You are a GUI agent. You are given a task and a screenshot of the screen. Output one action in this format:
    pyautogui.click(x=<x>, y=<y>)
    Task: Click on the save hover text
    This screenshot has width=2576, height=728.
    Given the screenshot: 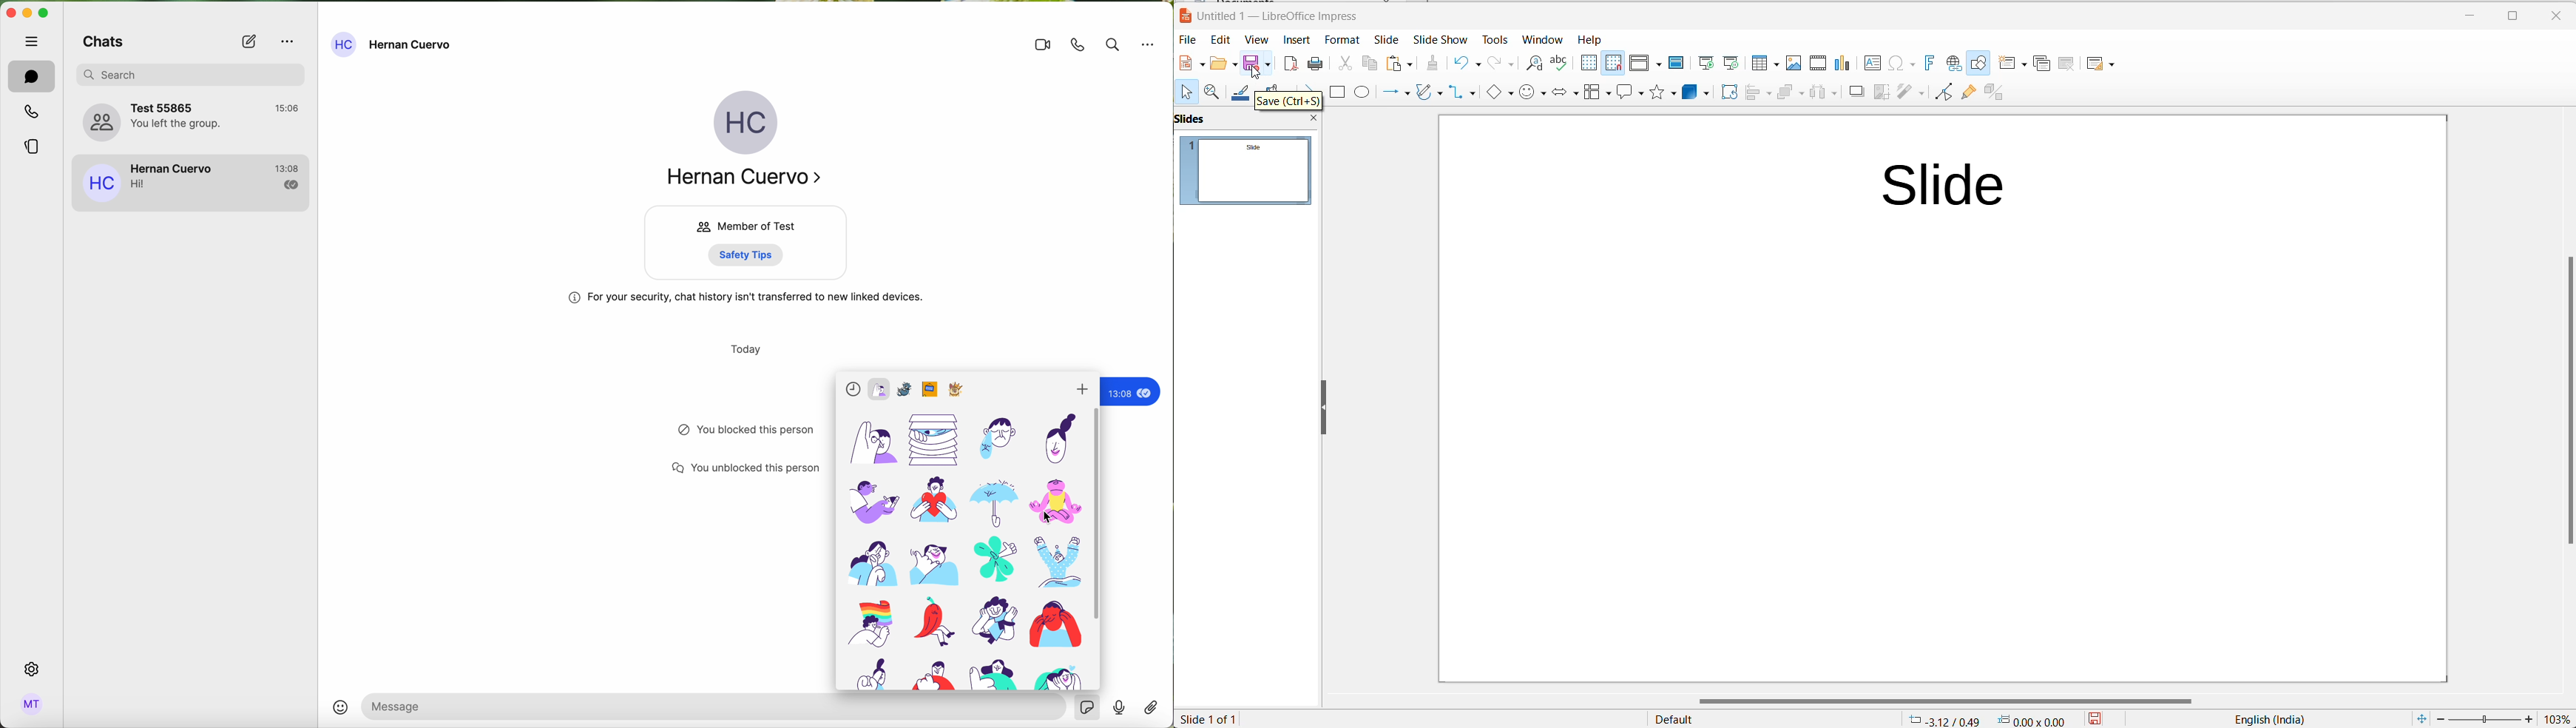 What is the action you would take?
    pyautogui.click(x=1289, y=100)
    